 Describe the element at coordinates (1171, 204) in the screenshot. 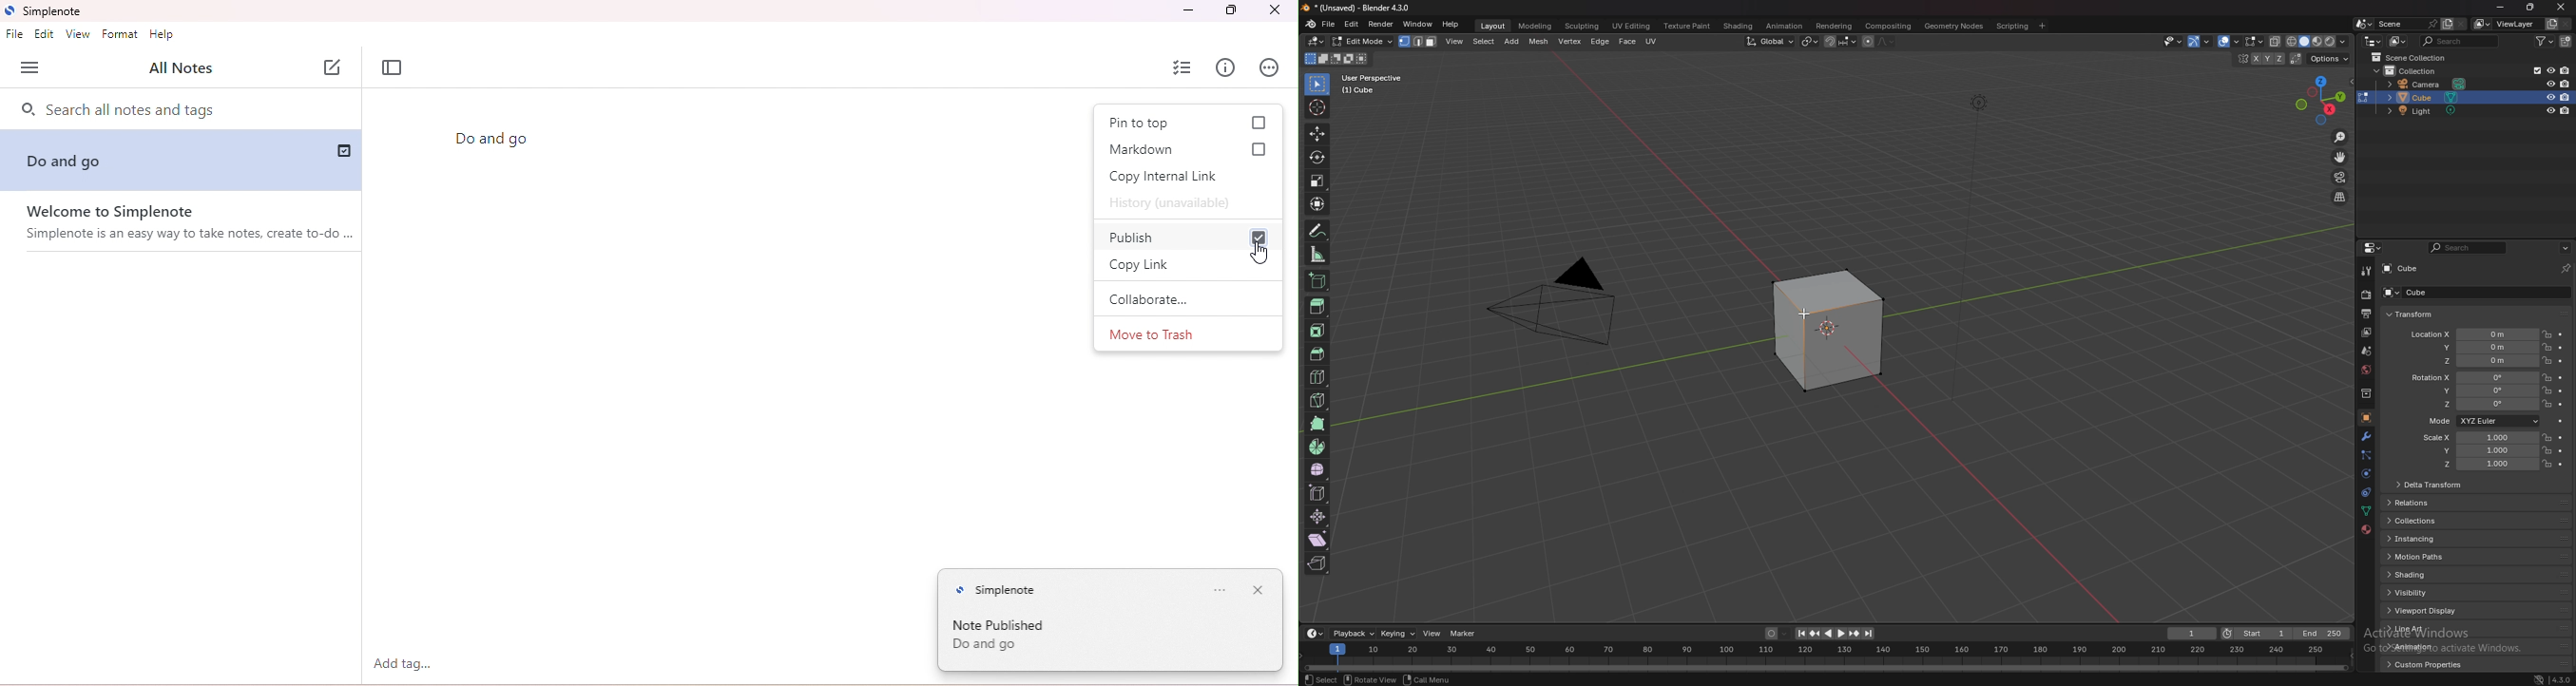

I see `history ` at that location.